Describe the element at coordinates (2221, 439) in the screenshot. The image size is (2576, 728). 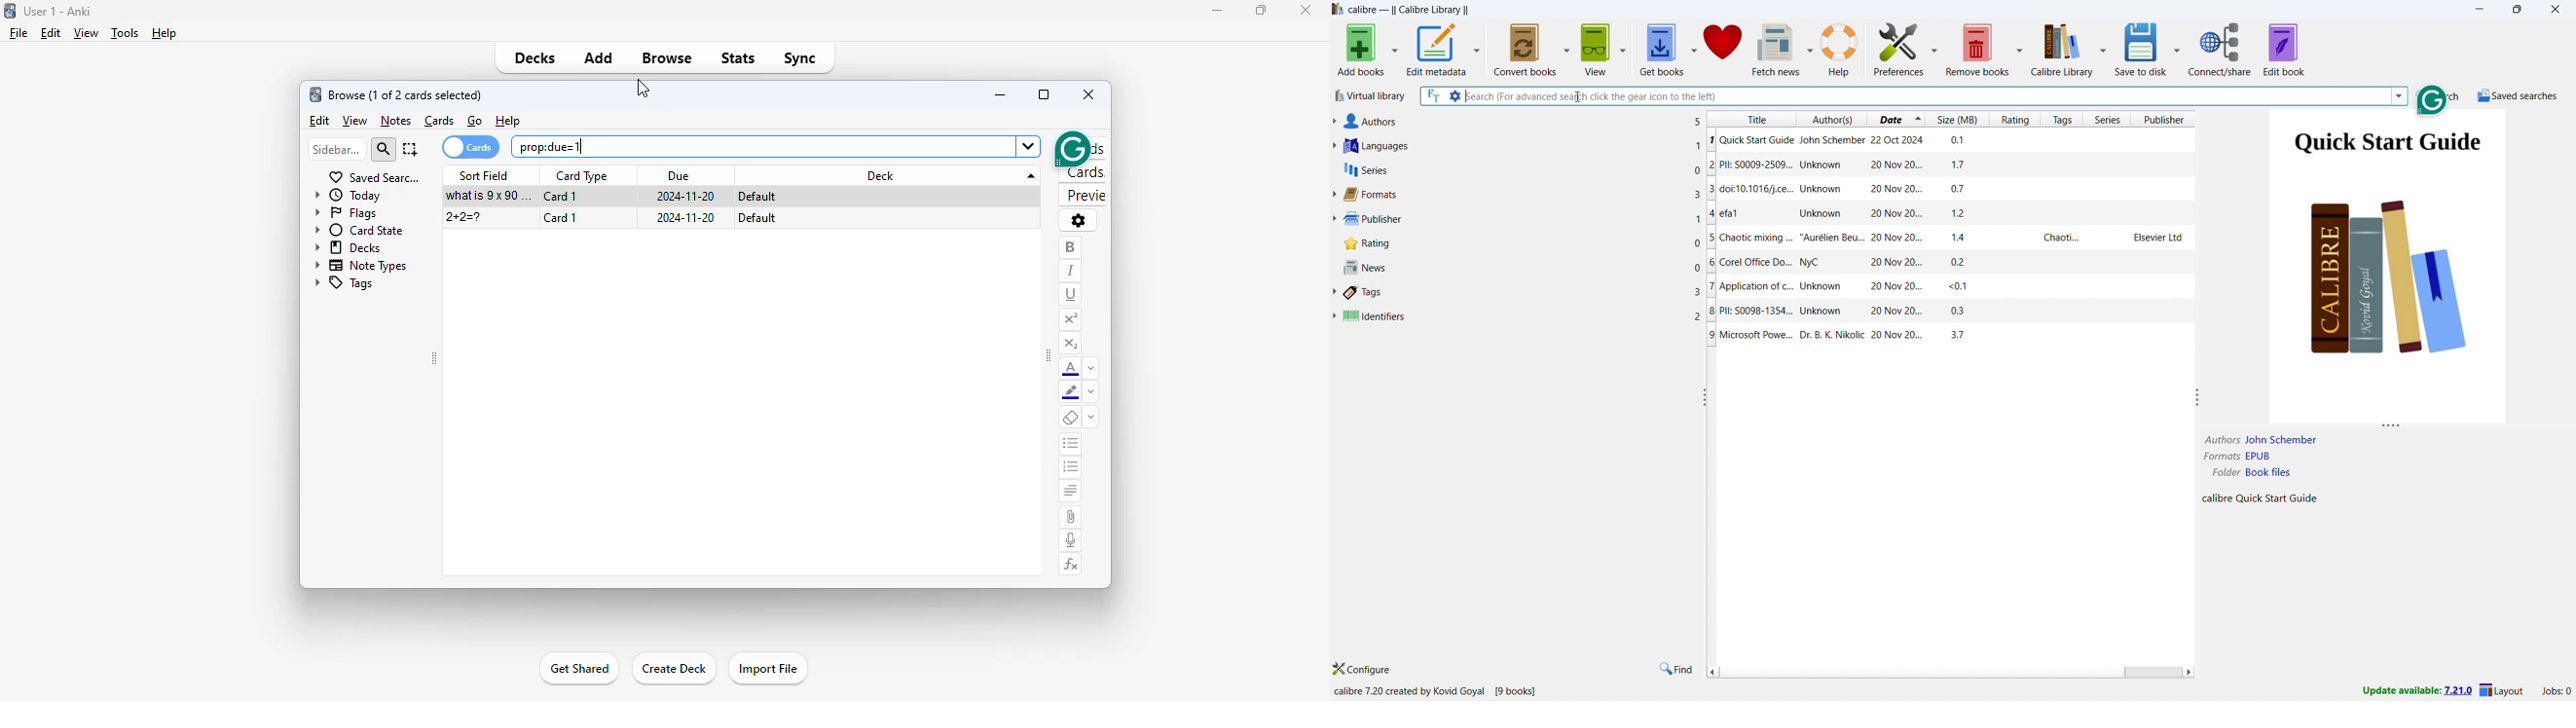
I see `Author` at that location.